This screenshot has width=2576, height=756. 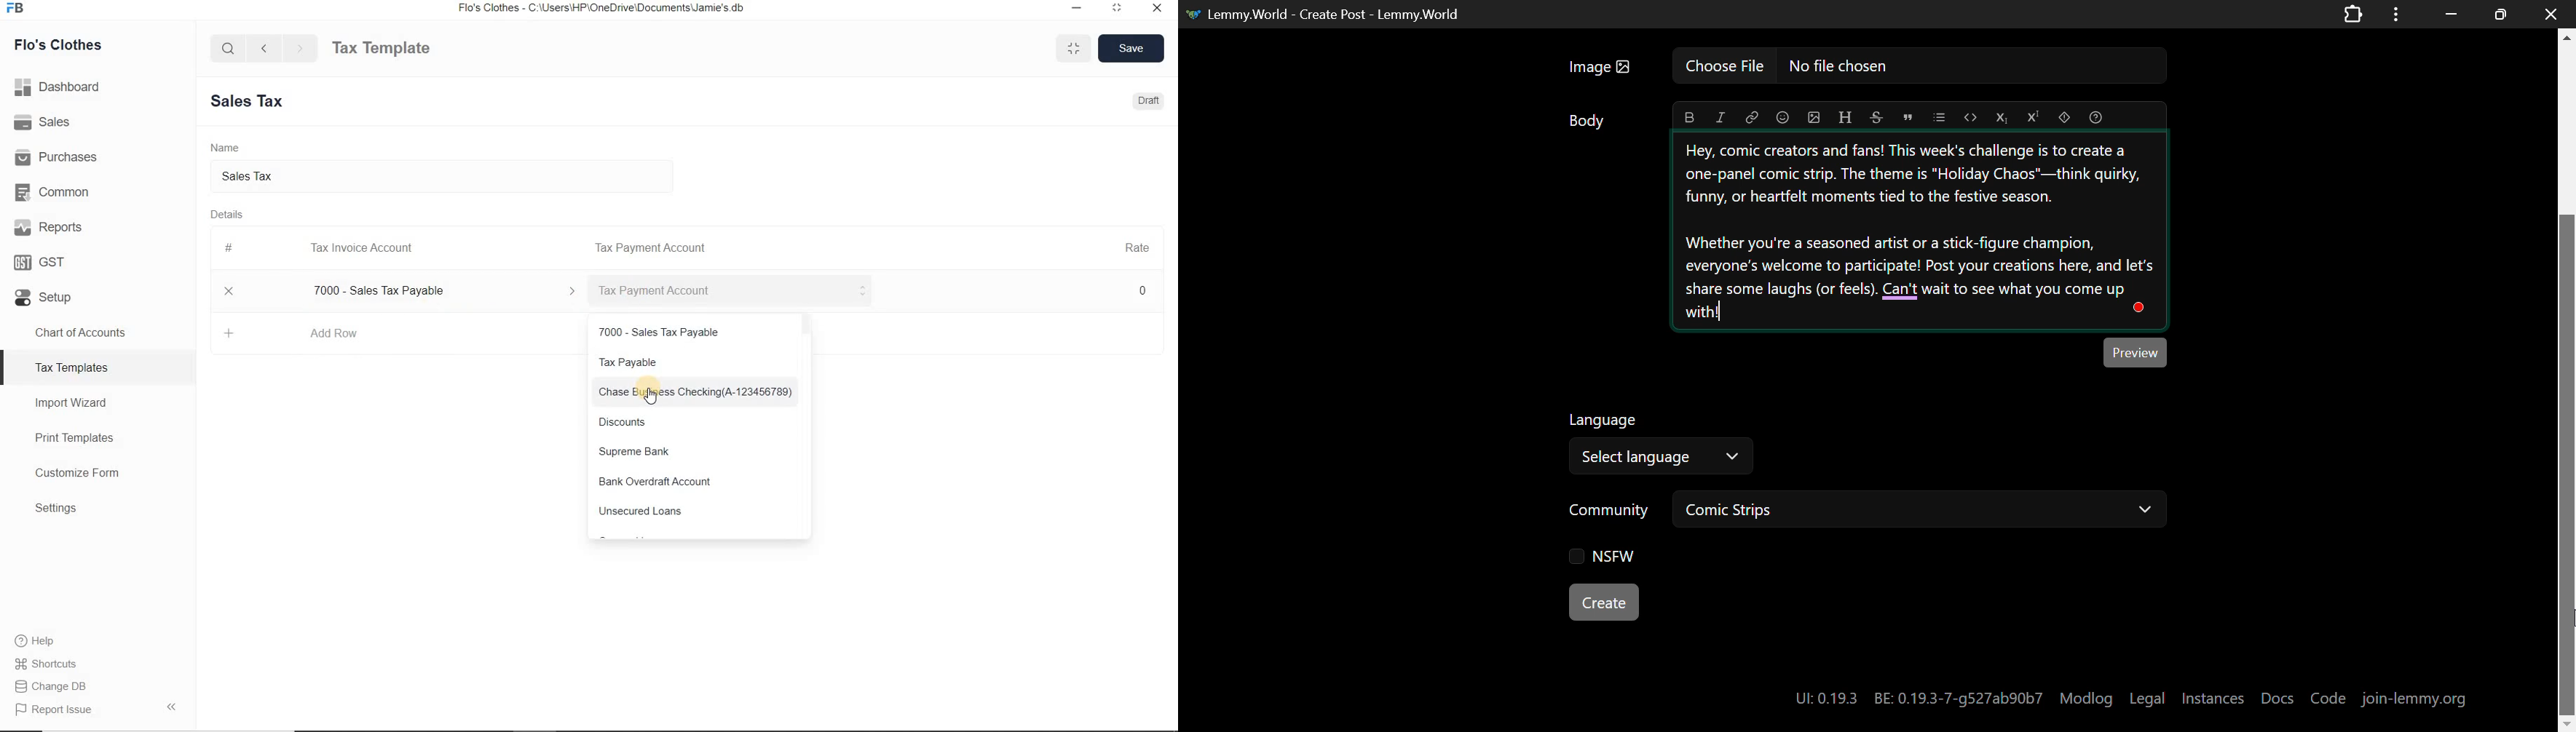 What do you see at coordinates (253, 102) in the screenshot?
I see `New Entry` at bounding box center [253, 102].